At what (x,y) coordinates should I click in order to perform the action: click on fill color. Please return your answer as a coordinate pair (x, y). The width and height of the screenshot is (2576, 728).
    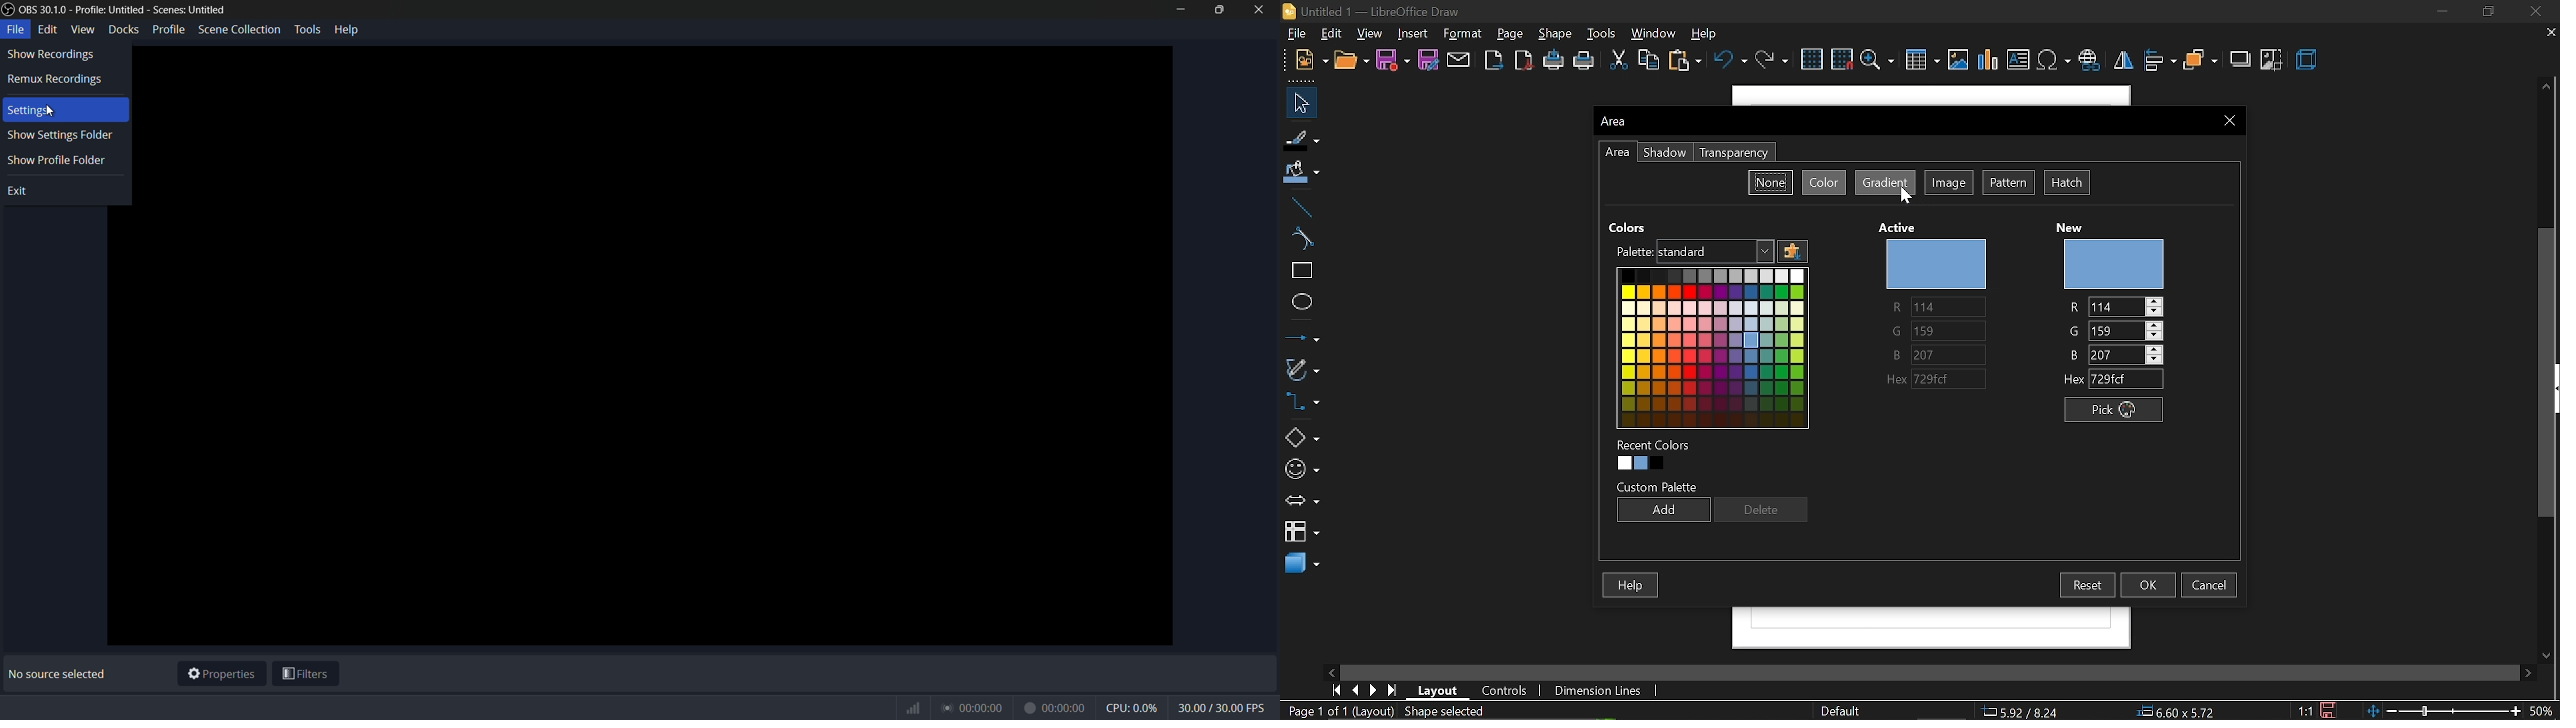
    Looking at the image, I should click on (1302, 172).